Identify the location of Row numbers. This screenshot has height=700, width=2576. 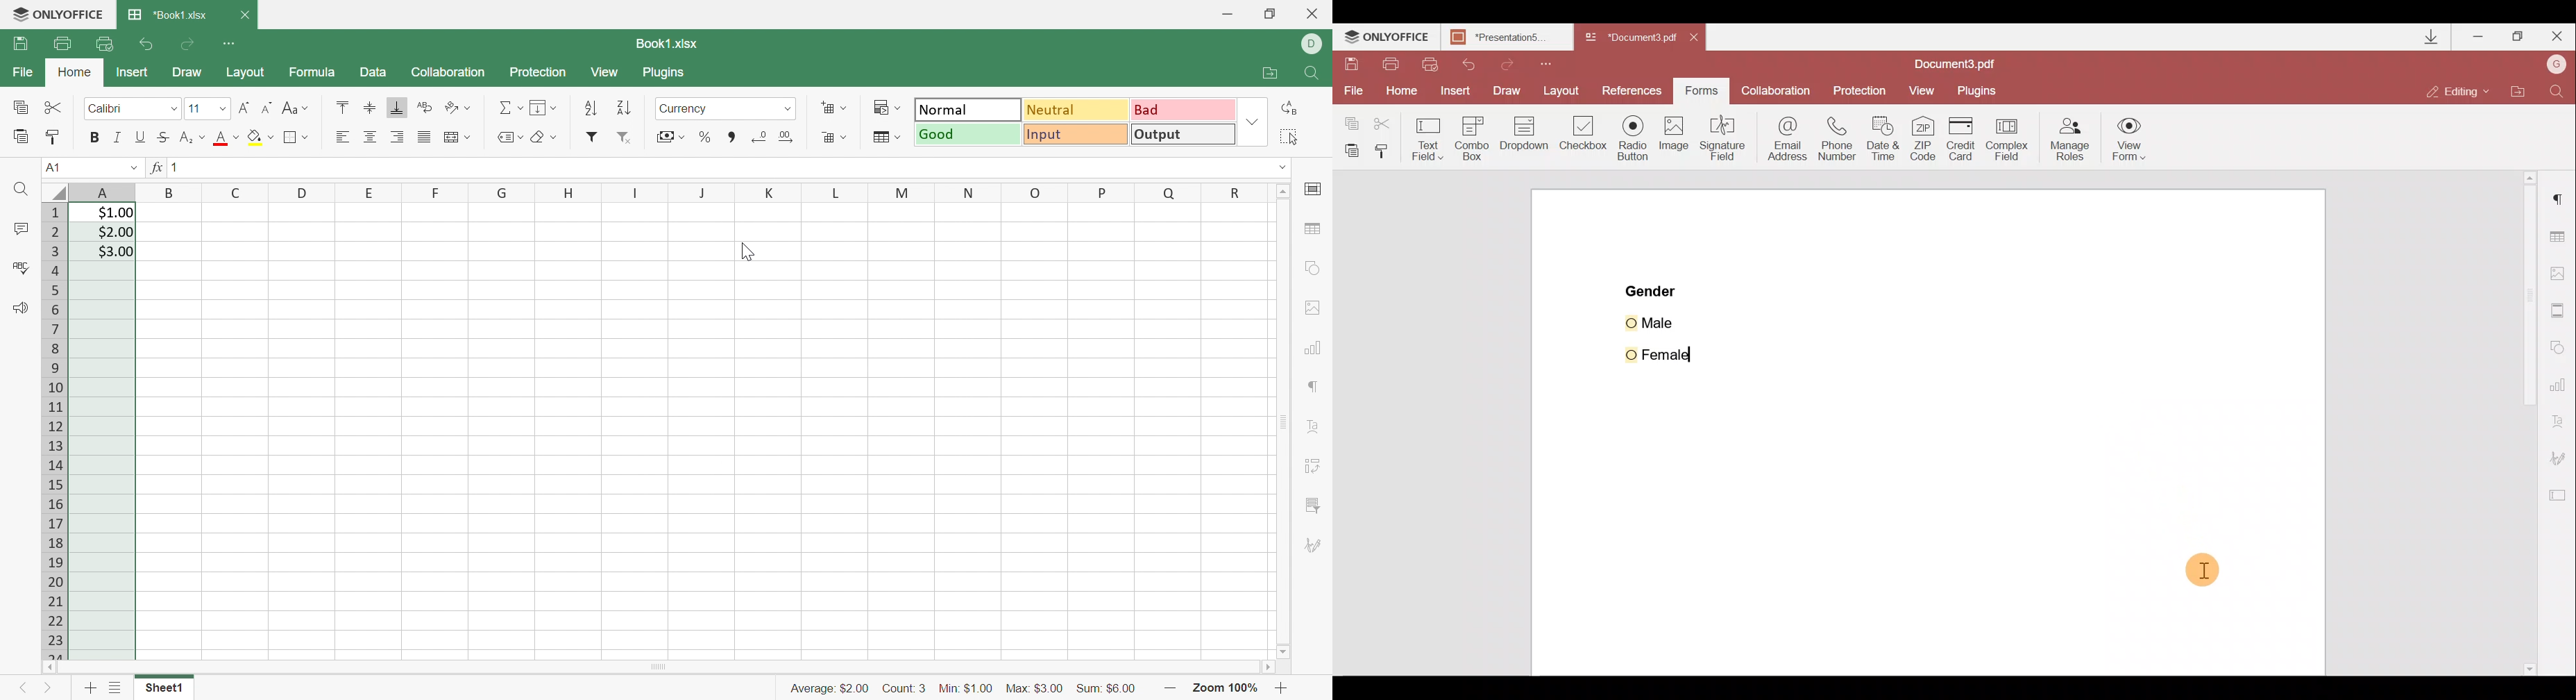
(56, 431).